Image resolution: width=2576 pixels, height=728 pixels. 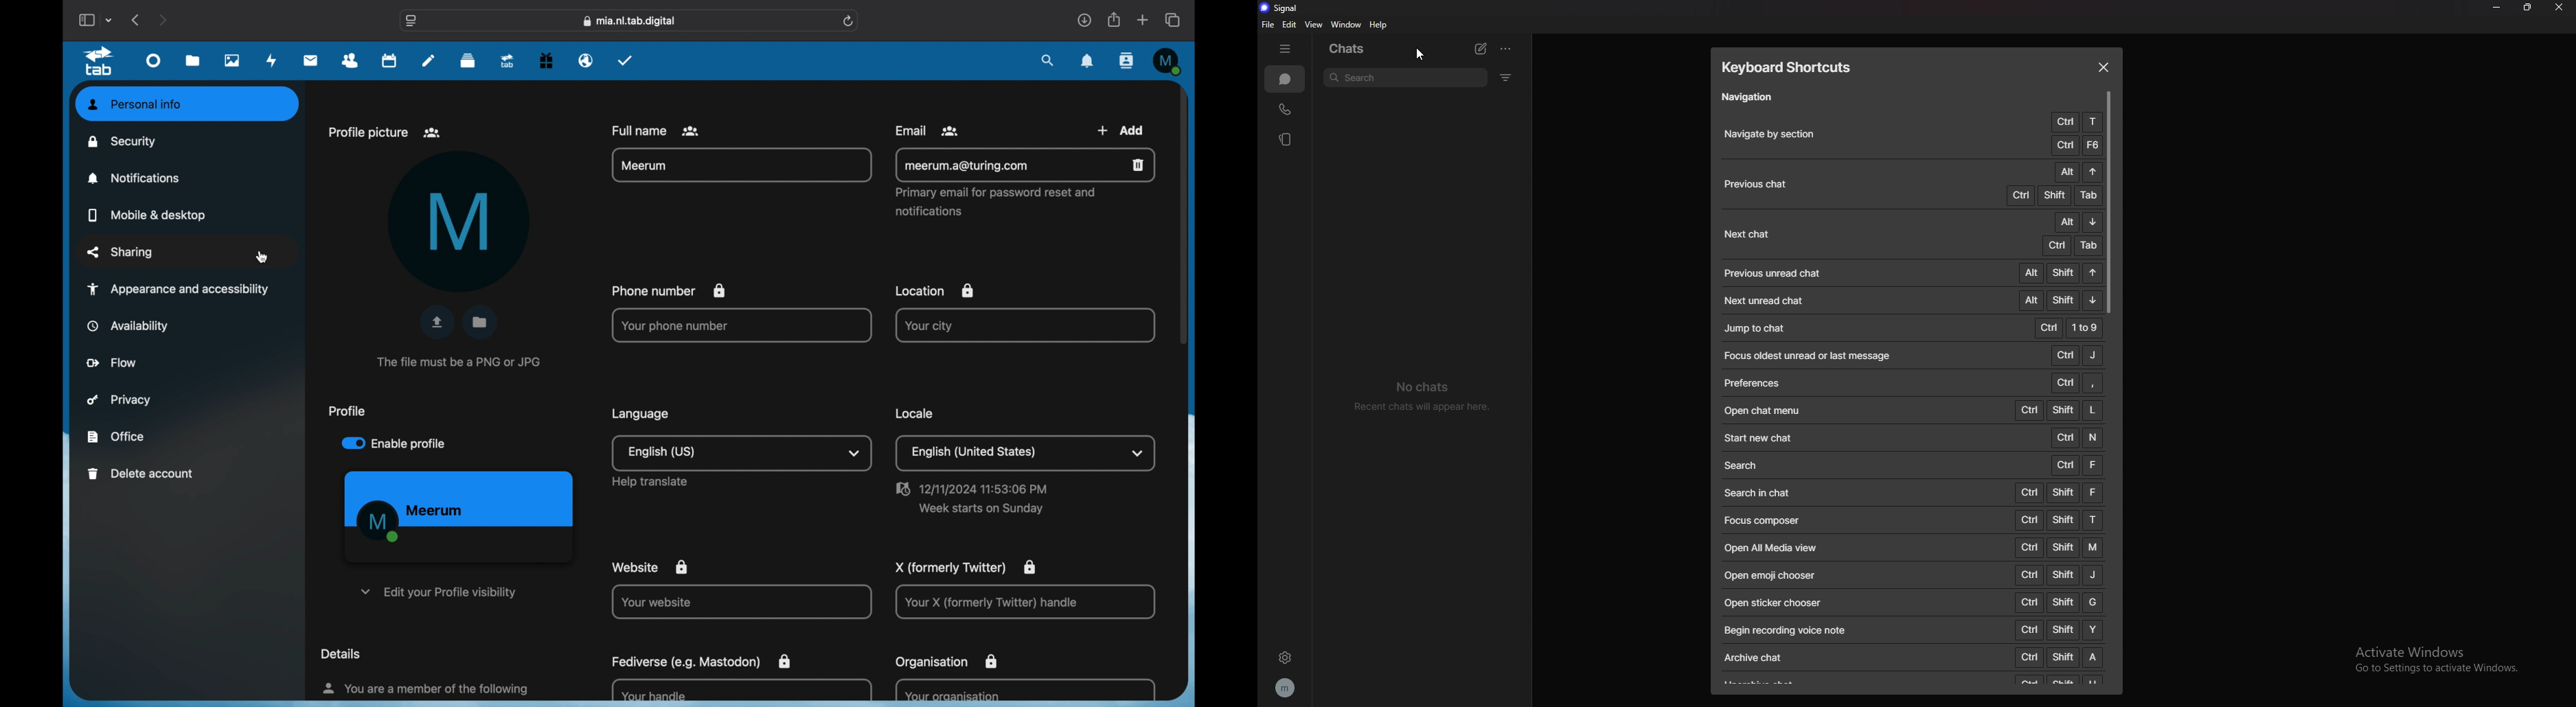 What do you see at coordinates (2059, 519) in the screenshot?
I see `CTRL + SHIFT + T` at bounding box center [2059, 519].